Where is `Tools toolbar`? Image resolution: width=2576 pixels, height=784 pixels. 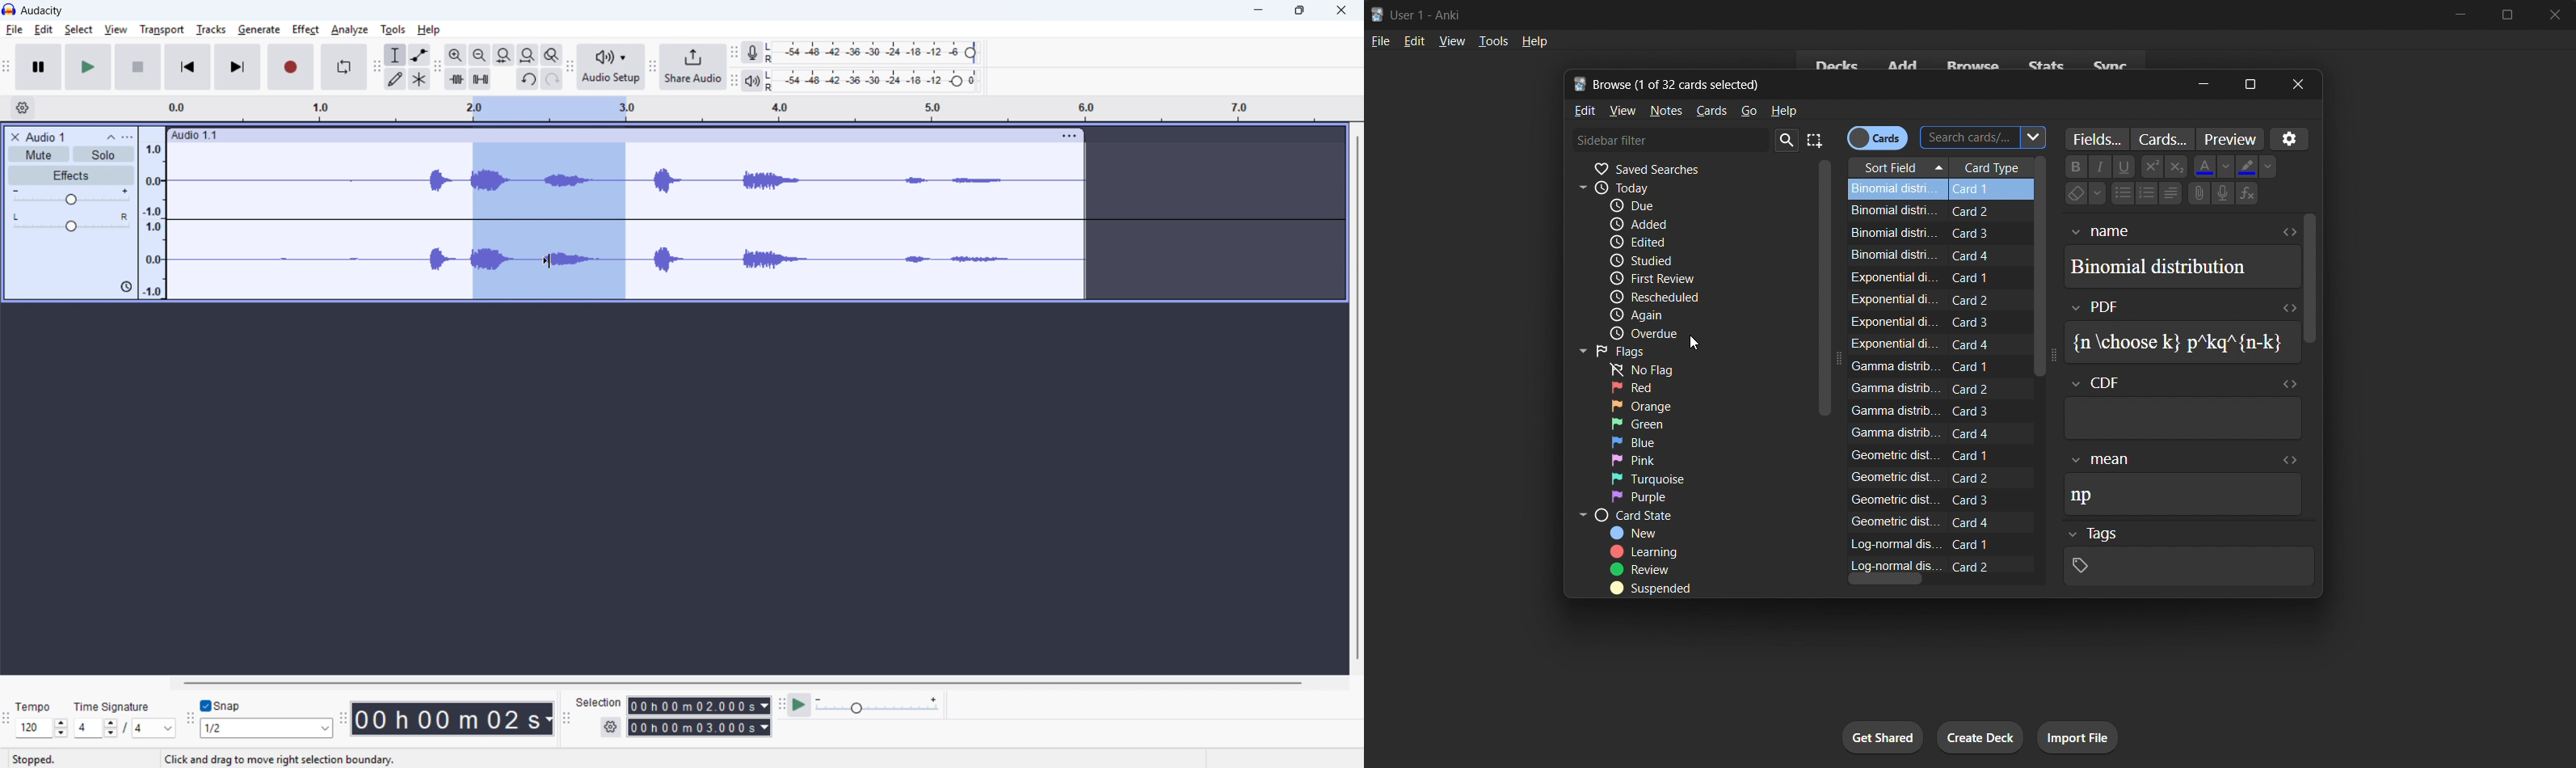
Tools toolbar is located at coordinates (377, 68).